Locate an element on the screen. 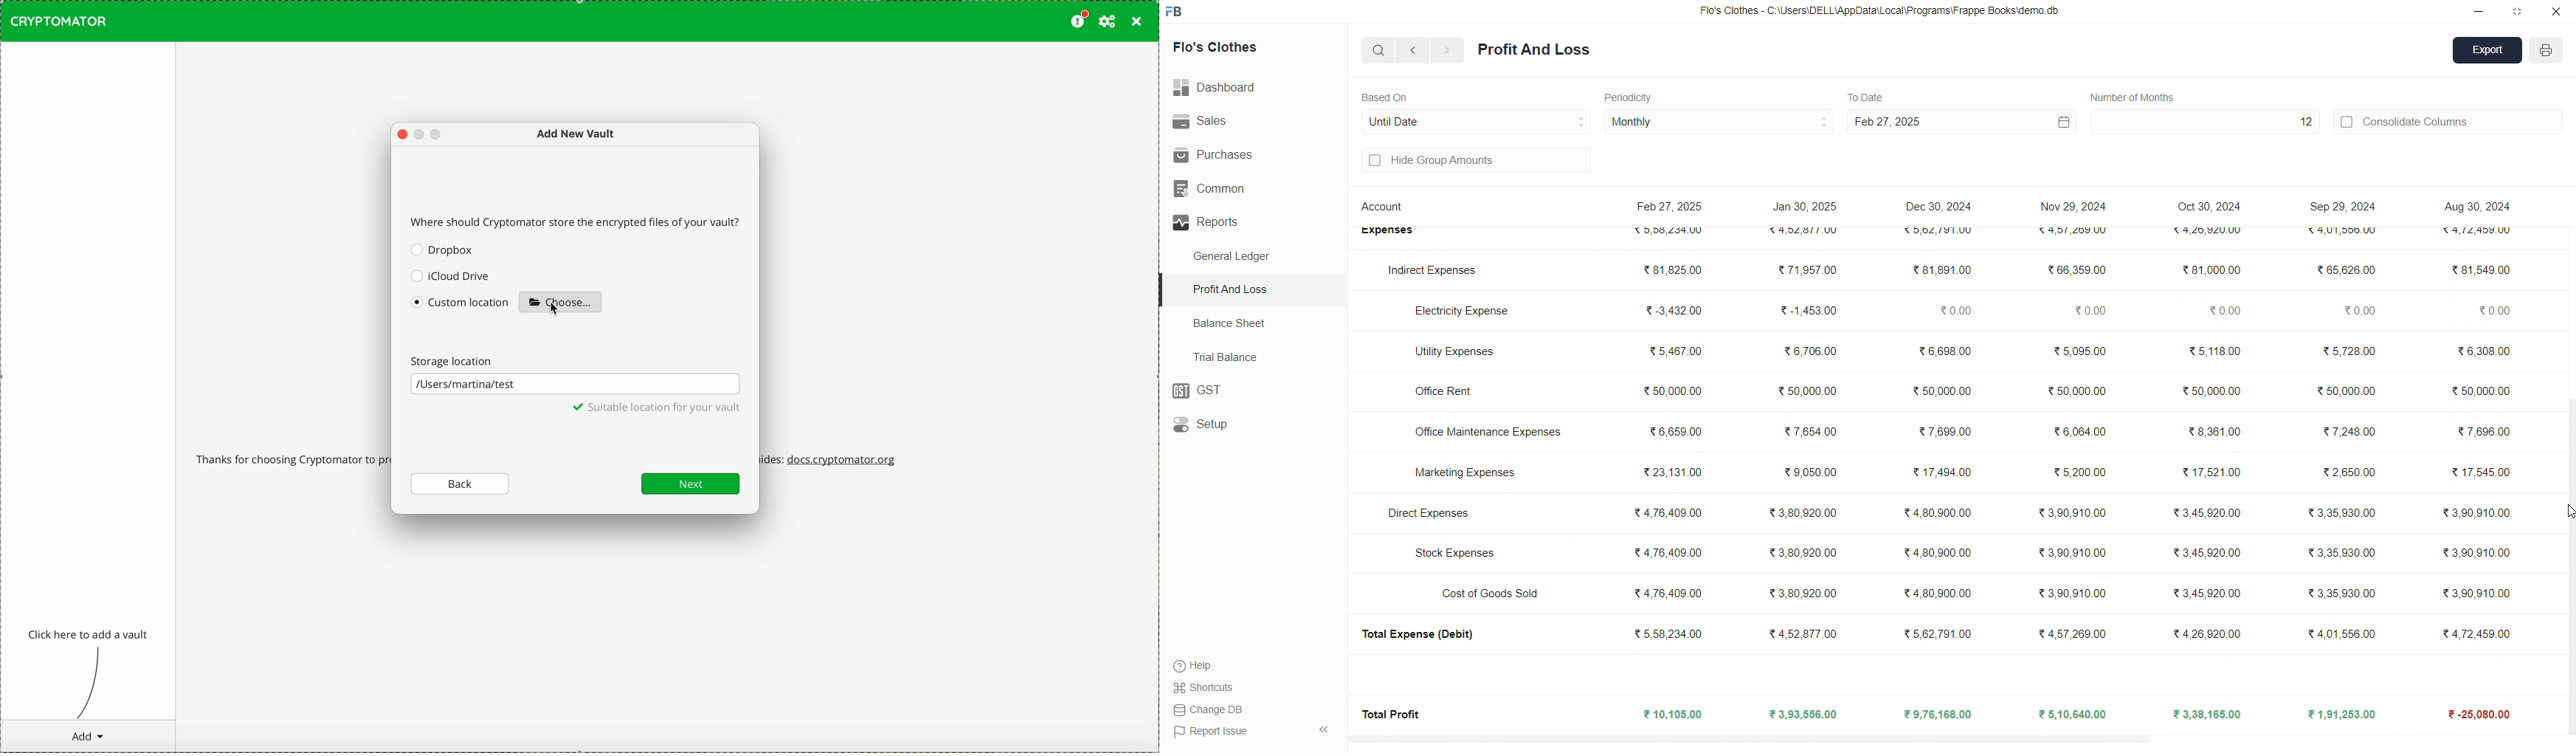  Sep 29, 2024 is located at coordinates (2338, 206).